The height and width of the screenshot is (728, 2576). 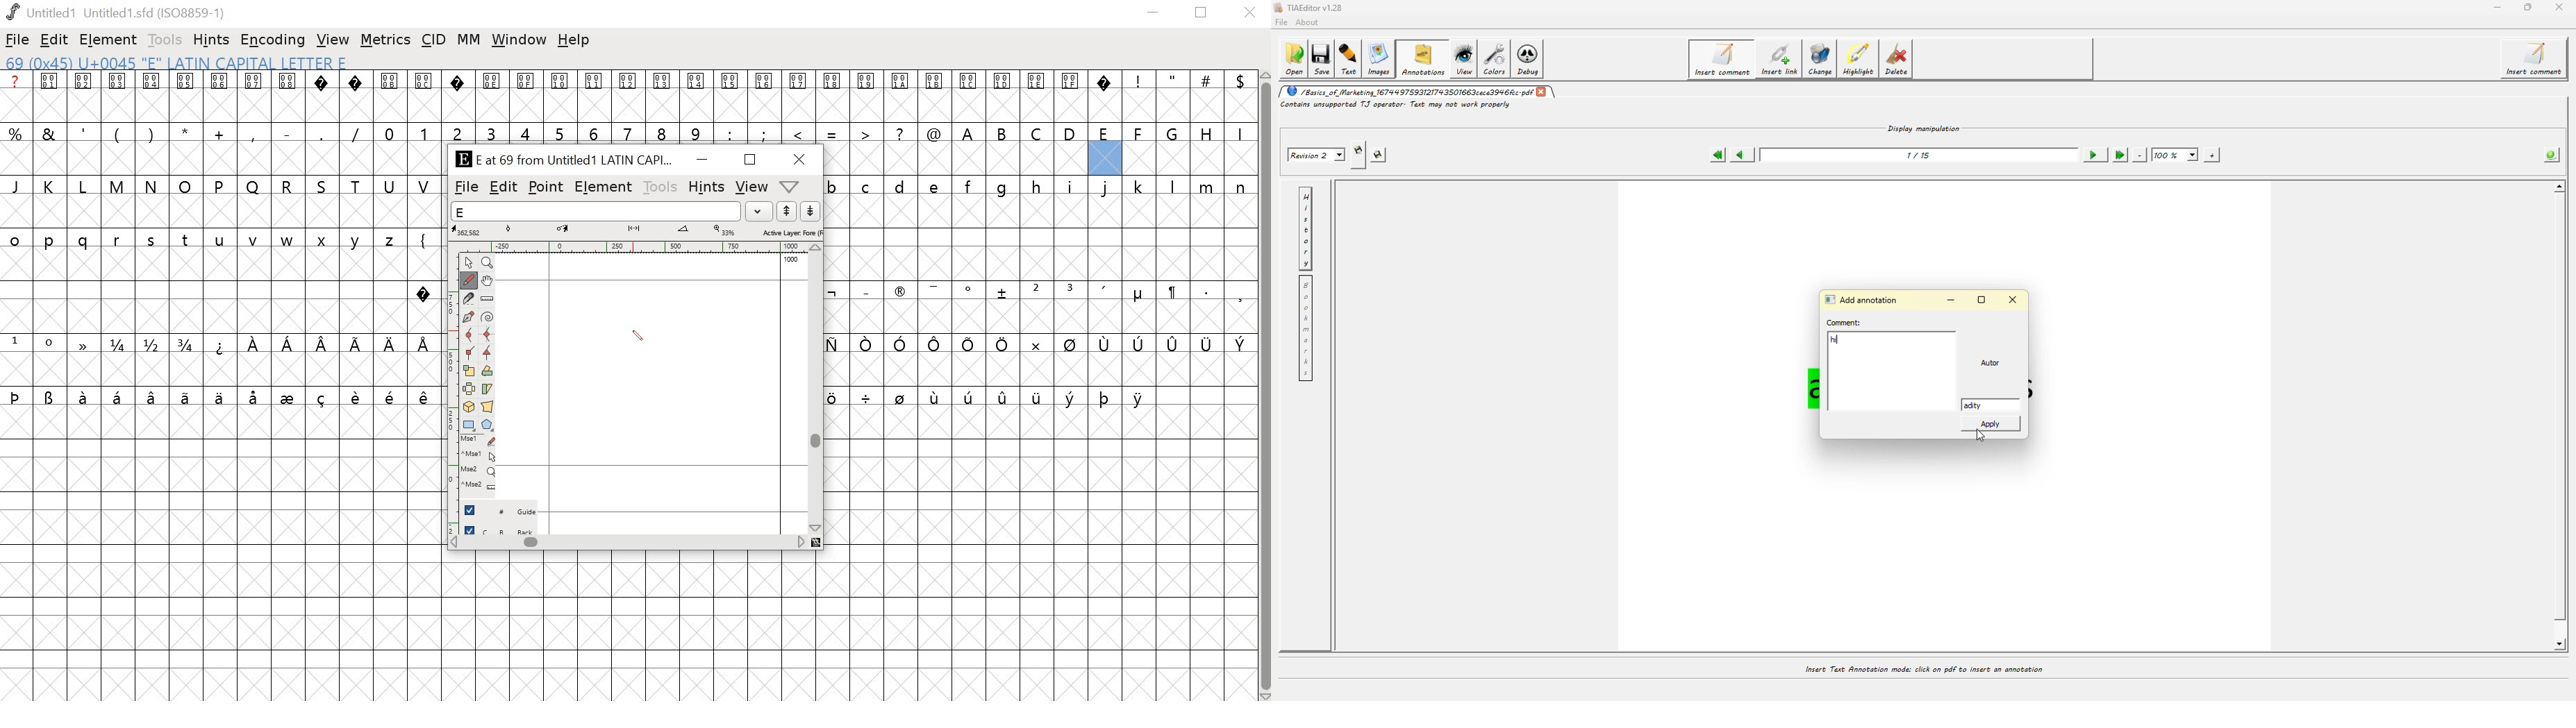 I want to click on view, so click(x=333, y=40).